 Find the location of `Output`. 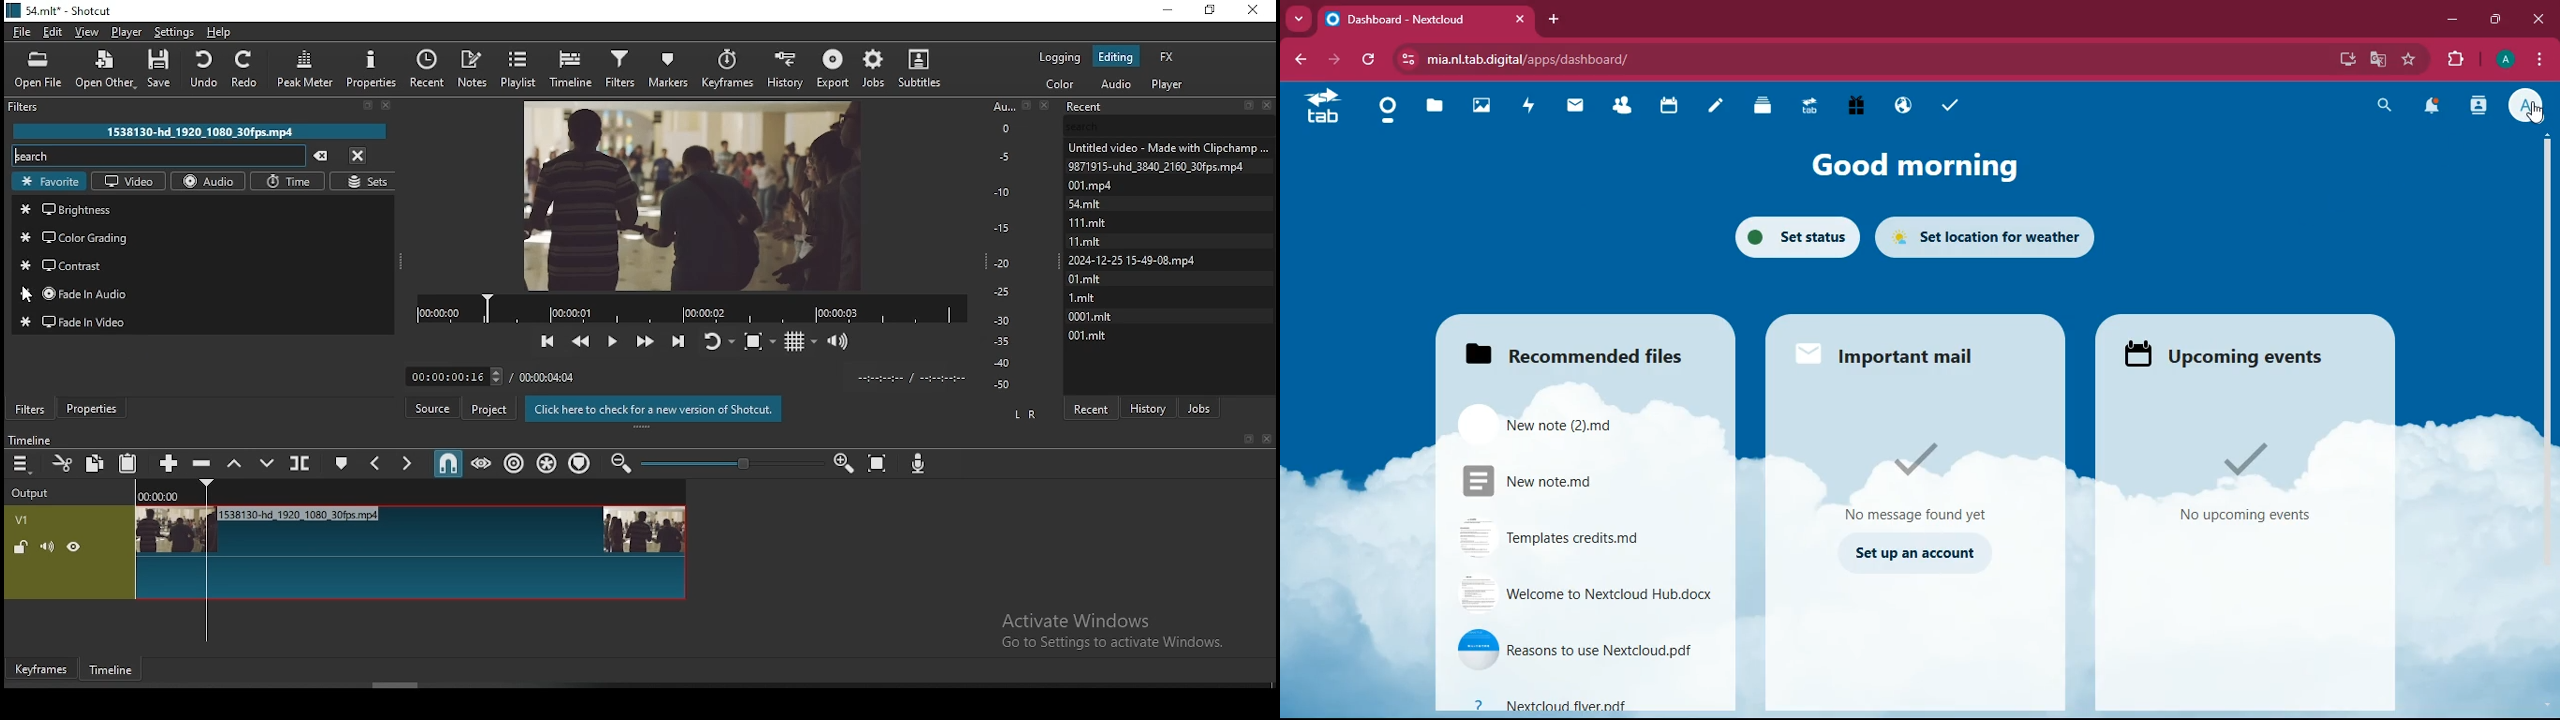

Output is located at coordinates (36, 491).